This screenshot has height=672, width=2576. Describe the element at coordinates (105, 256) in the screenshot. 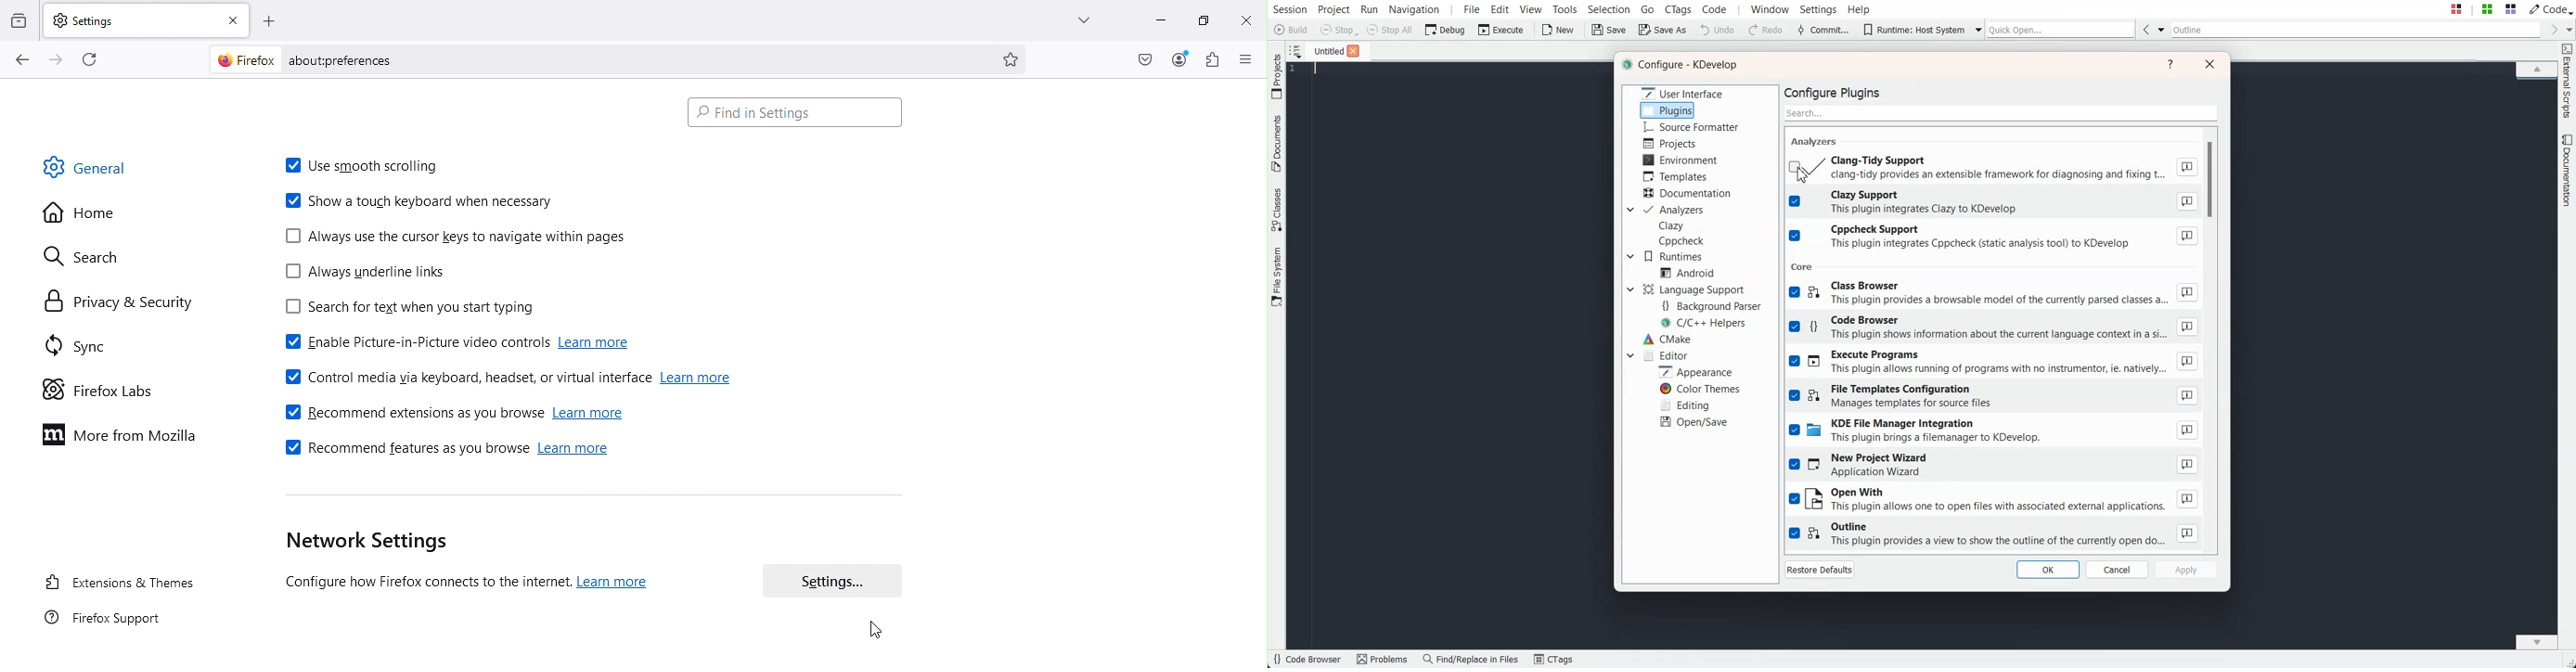

I see `Search` at that location.